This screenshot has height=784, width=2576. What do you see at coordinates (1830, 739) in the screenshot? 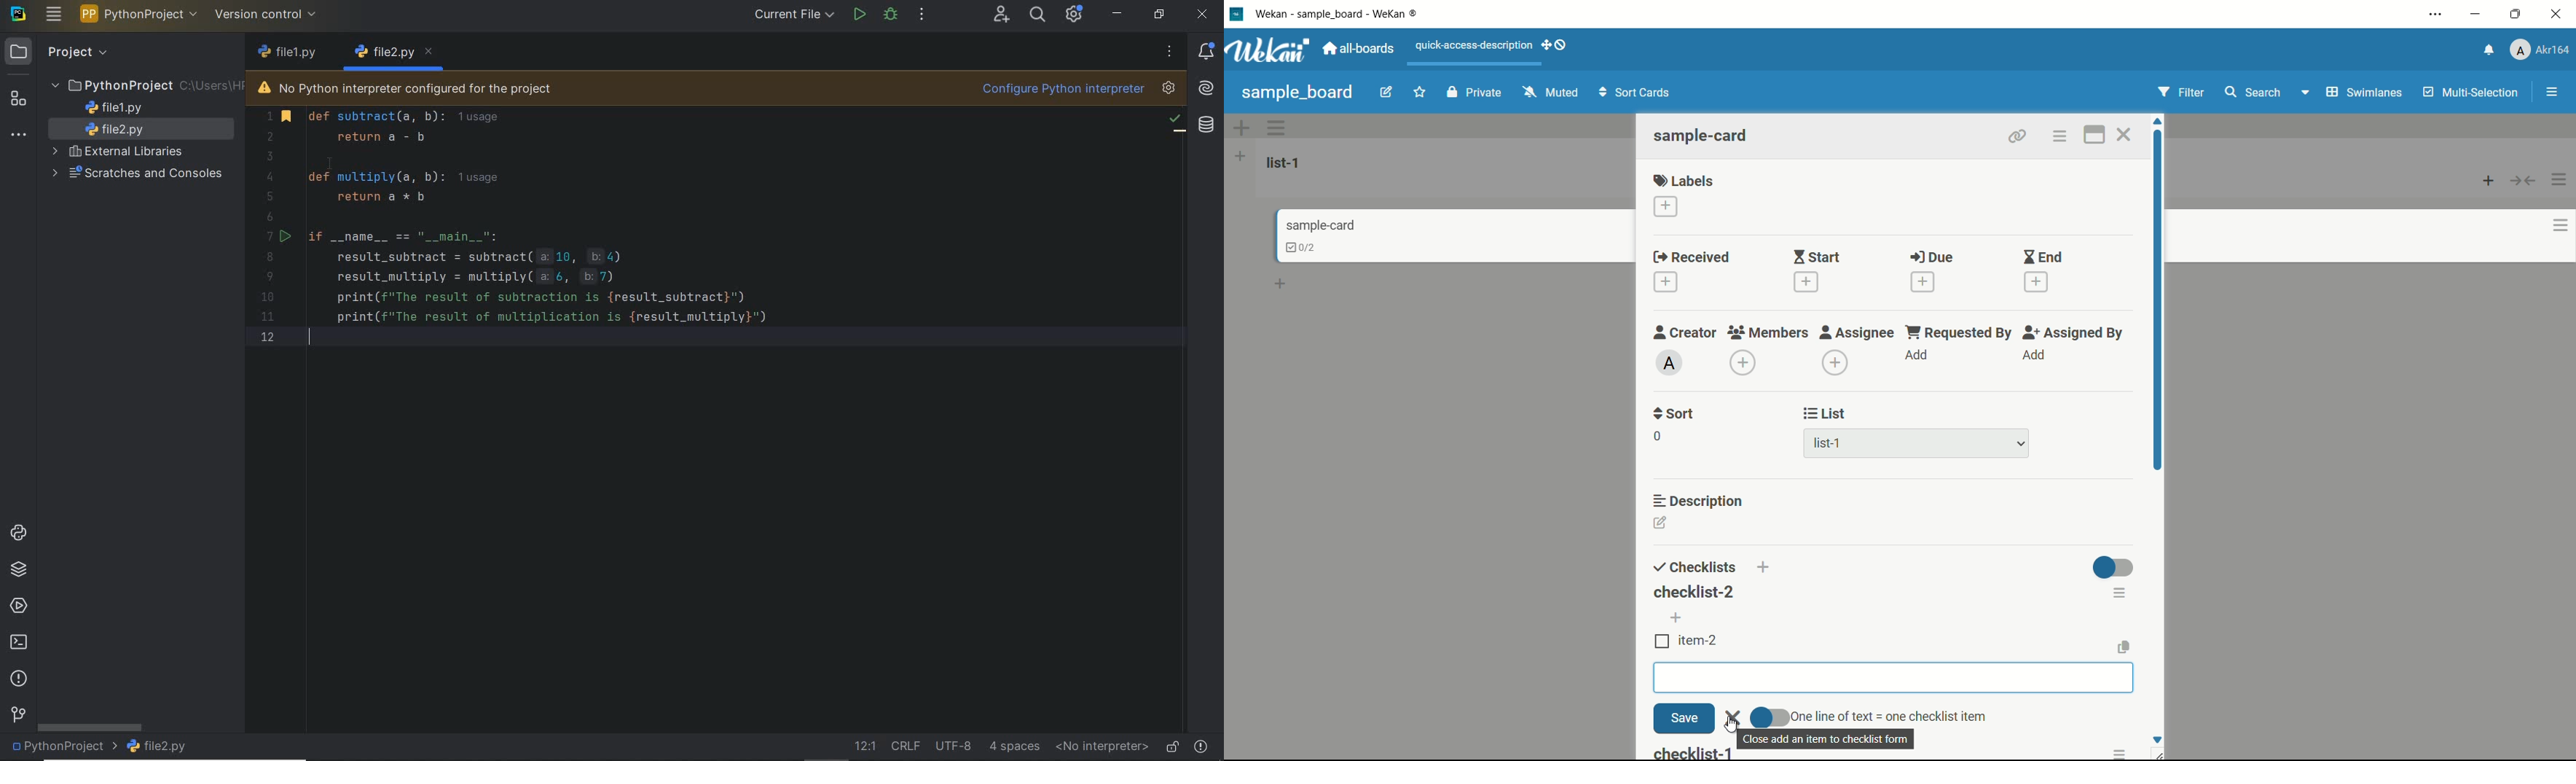
I see `close add item pop up` at bounding box center [1830, 739].